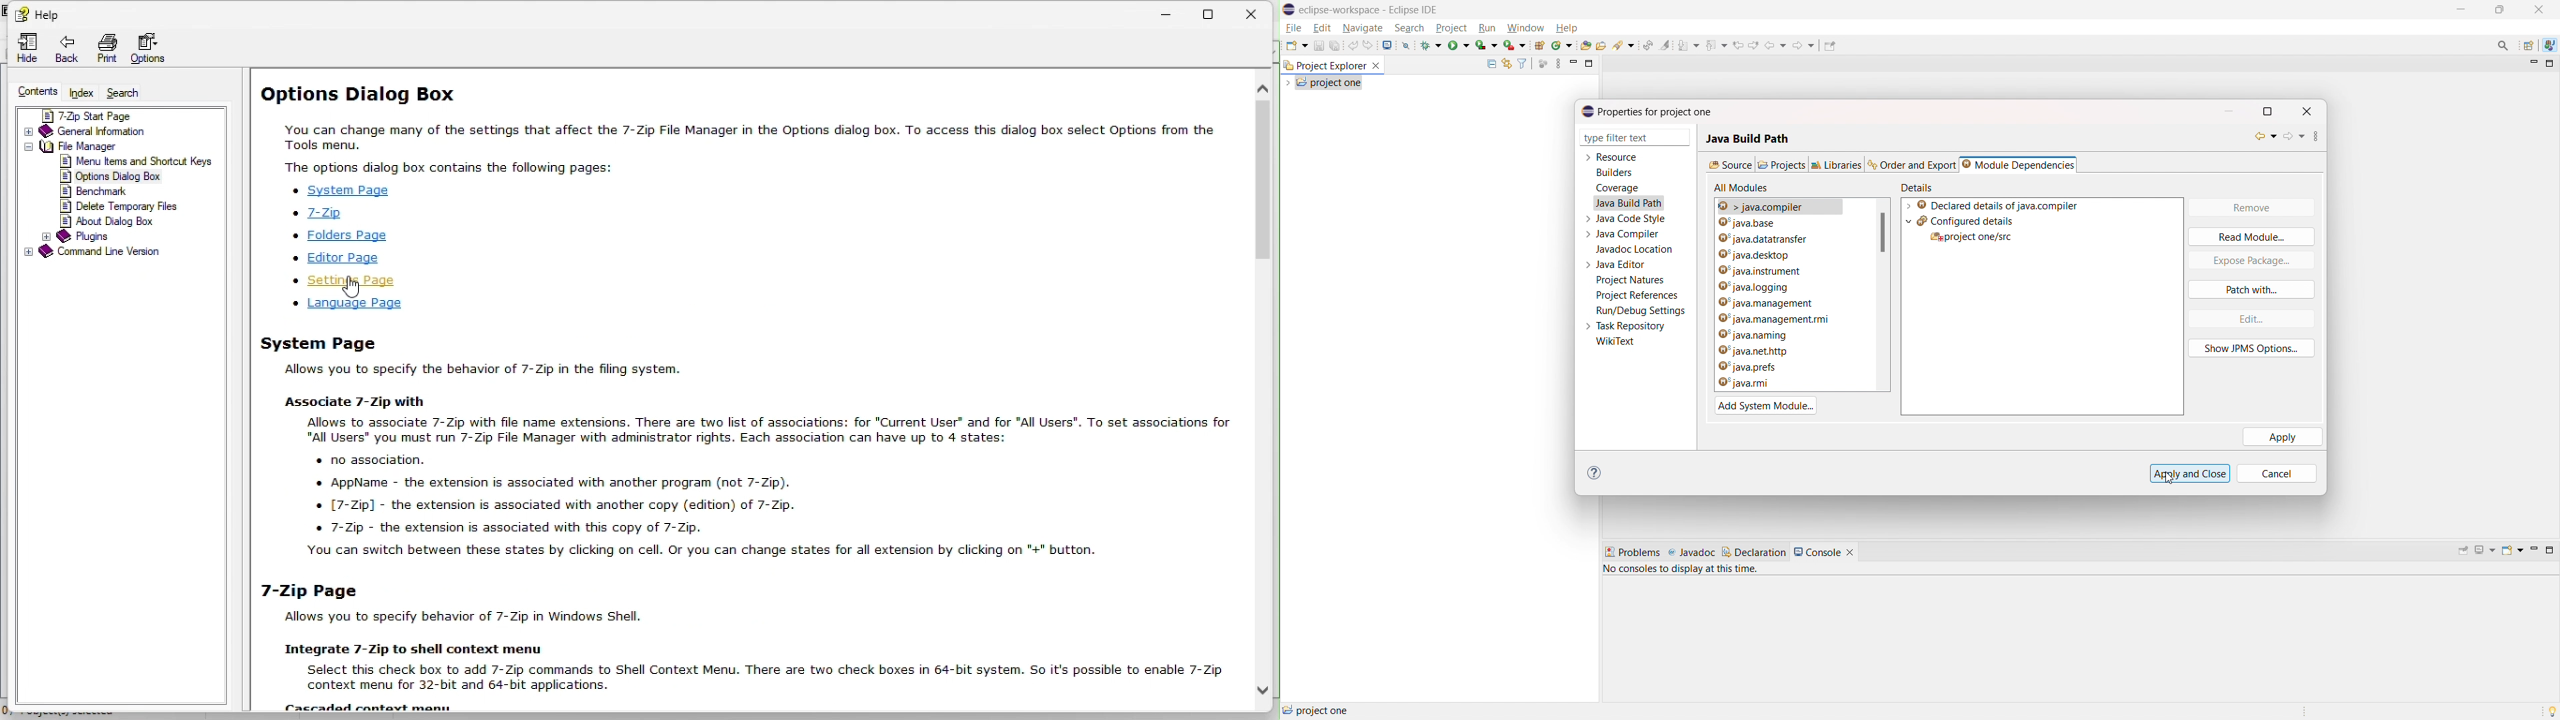  Describe the element at coordinates (1830, 45) in the screenshot. I see `pin editor` at that location.